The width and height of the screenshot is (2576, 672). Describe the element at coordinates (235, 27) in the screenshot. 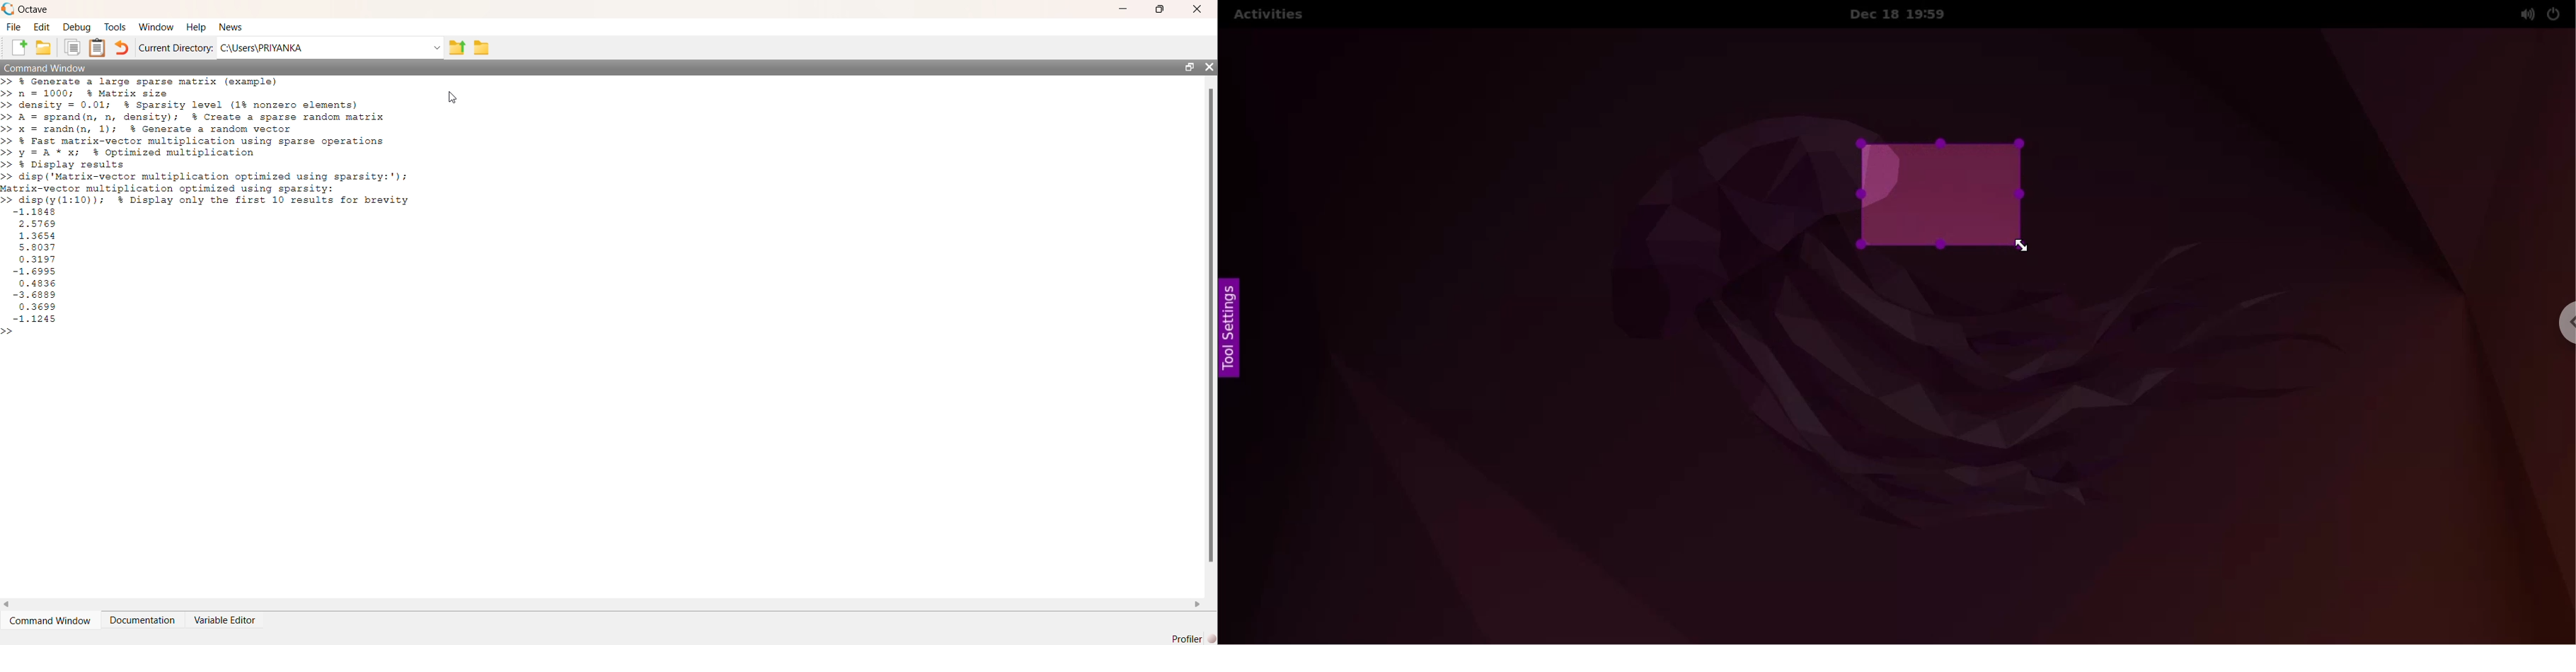

I see `news` at that location.